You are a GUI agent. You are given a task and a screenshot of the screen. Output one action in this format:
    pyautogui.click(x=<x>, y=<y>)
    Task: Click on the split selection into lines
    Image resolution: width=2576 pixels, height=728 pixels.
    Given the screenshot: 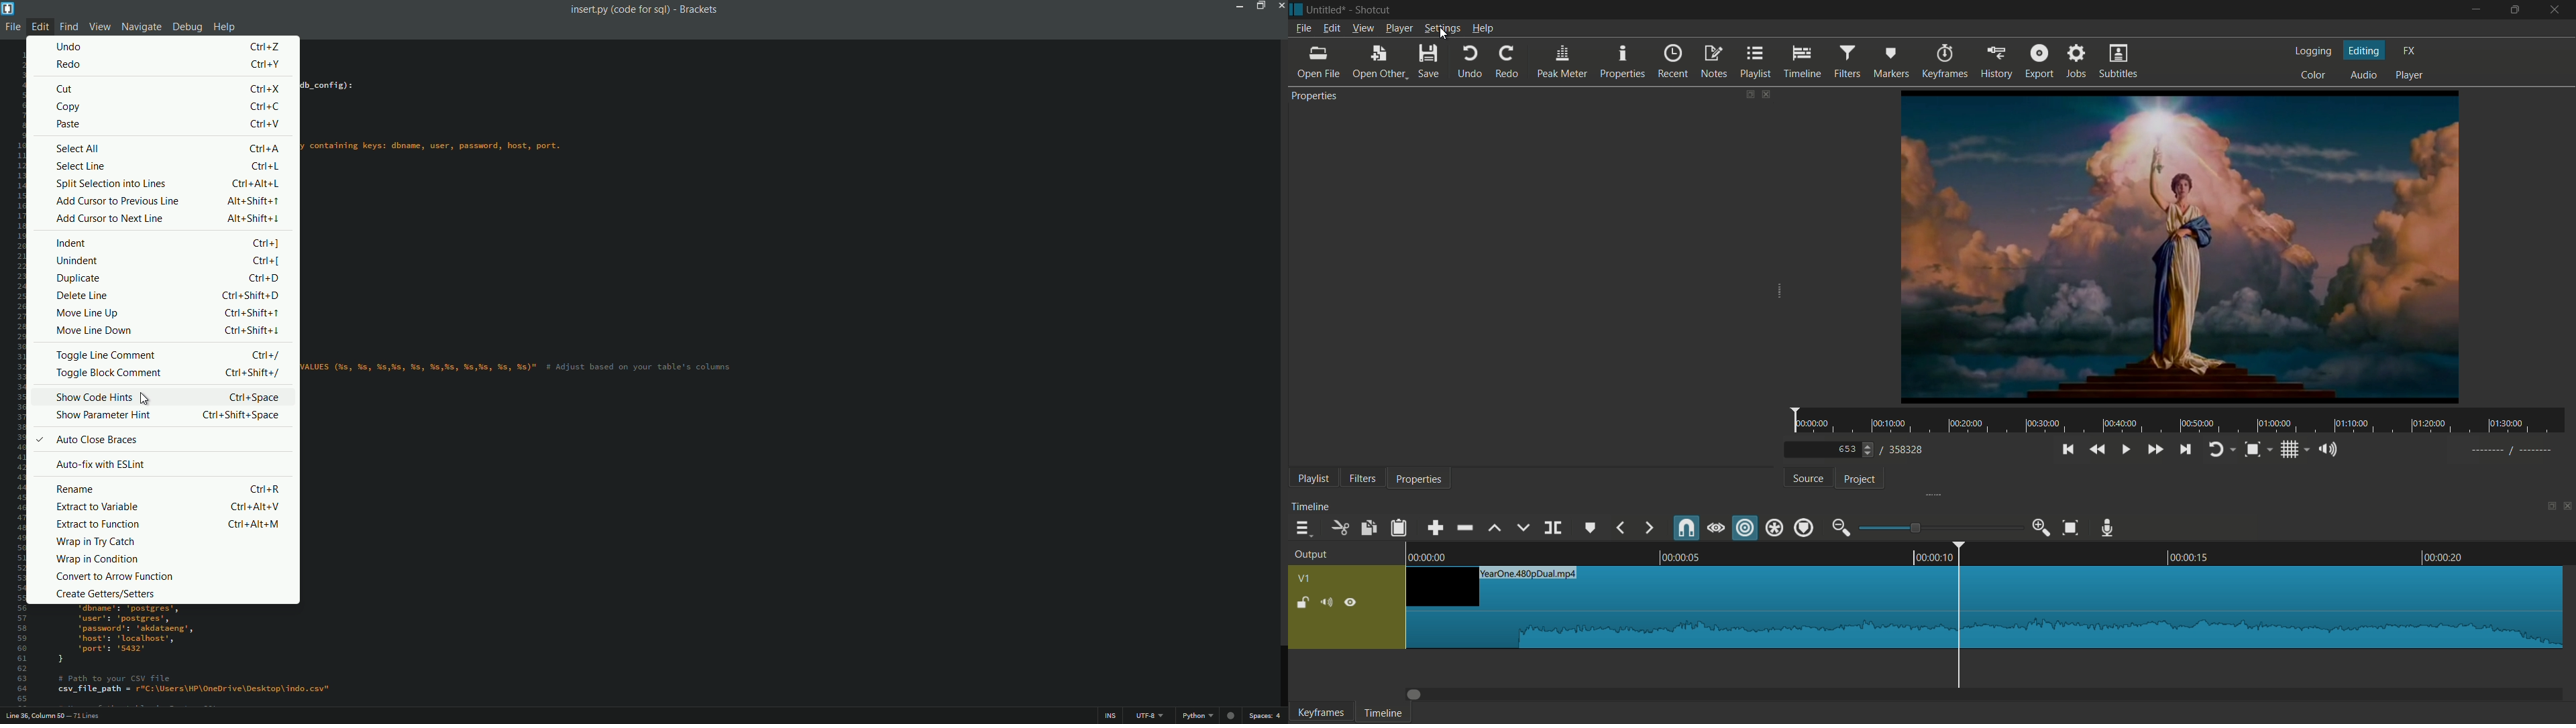 What is the action you would take?
    pyautogui.click(x=112, y=183)
    